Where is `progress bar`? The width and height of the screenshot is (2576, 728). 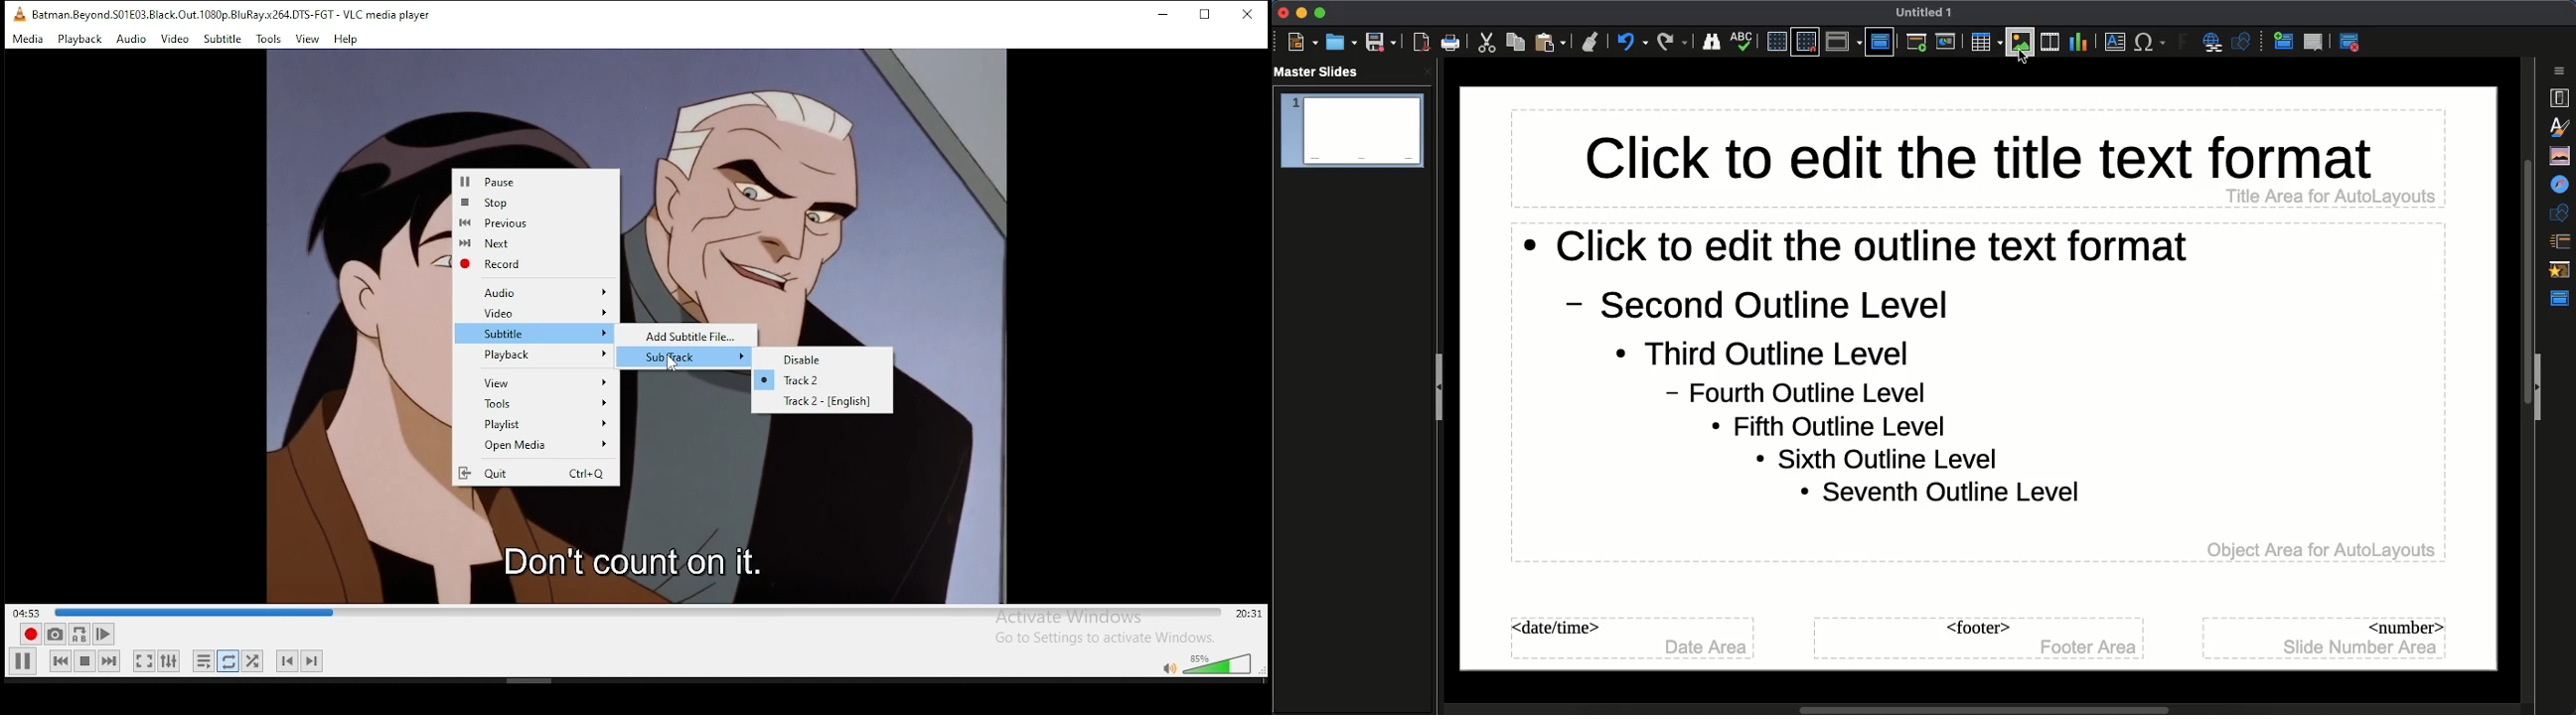 progress bar is located at coordinates (639, 612).